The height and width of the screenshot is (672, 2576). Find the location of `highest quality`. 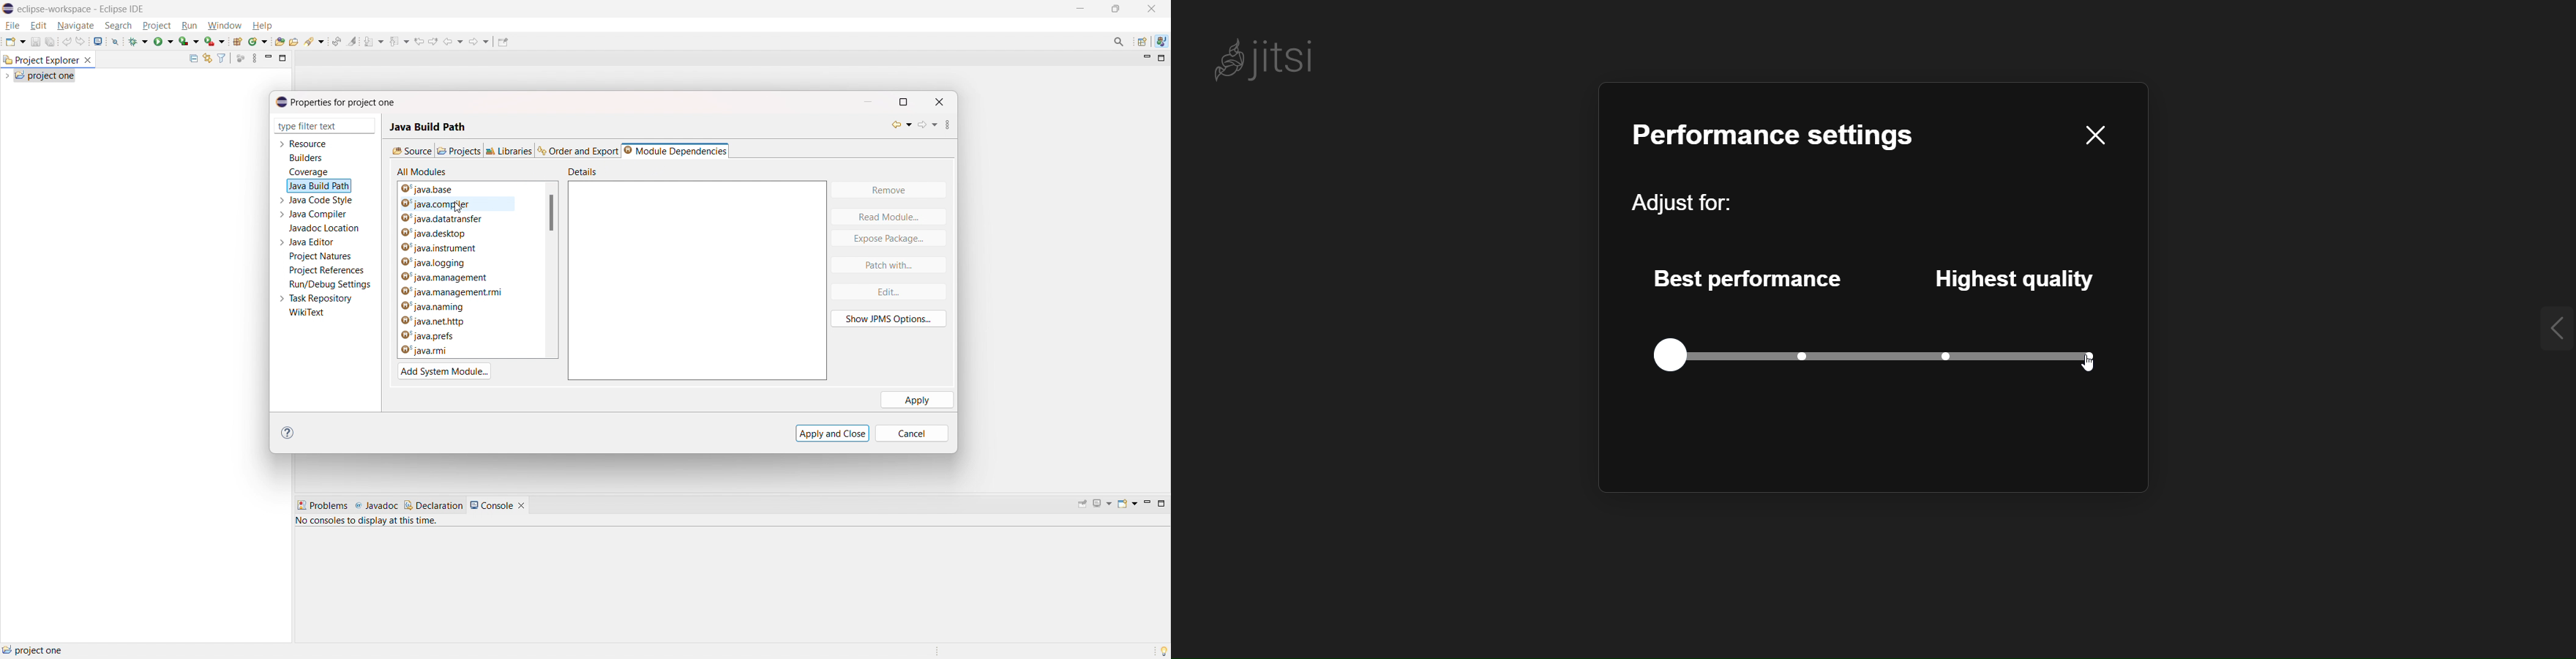

highest quality is located at coordinates (2019, 275).